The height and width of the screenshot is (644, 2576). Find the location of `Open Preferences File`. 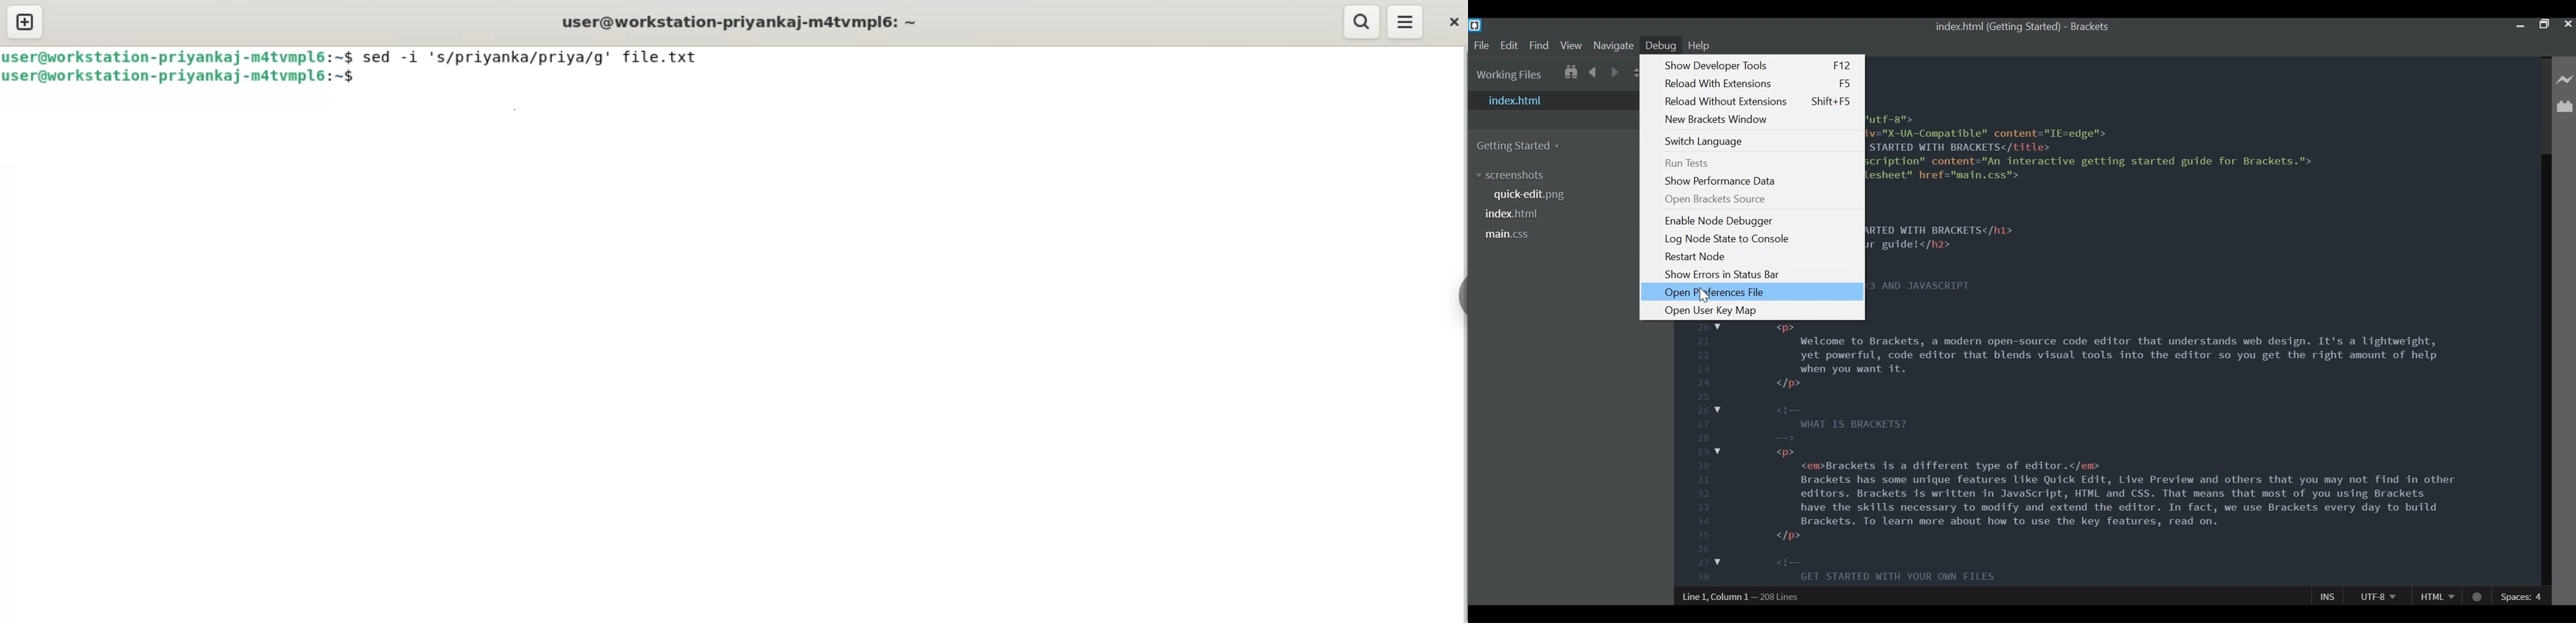

Open Preferences File is located at coordinates (1753, 291).